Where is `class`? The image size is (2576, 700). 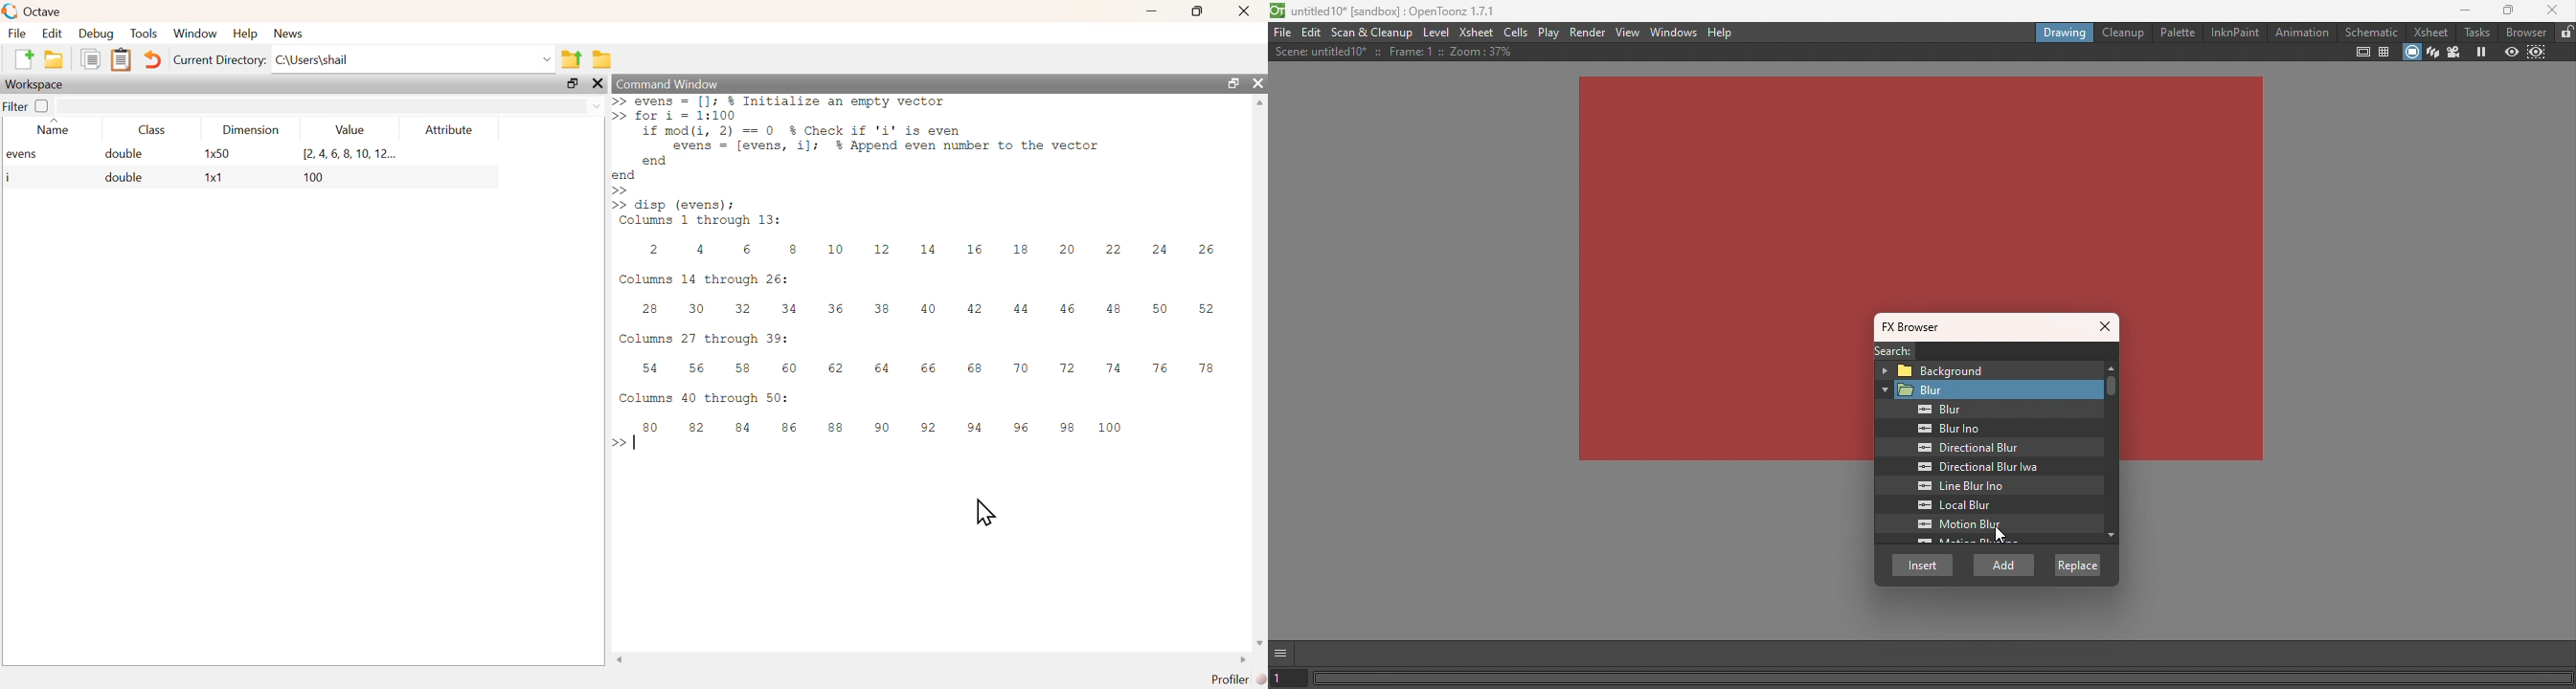
class is located at coordinates (150, 130).